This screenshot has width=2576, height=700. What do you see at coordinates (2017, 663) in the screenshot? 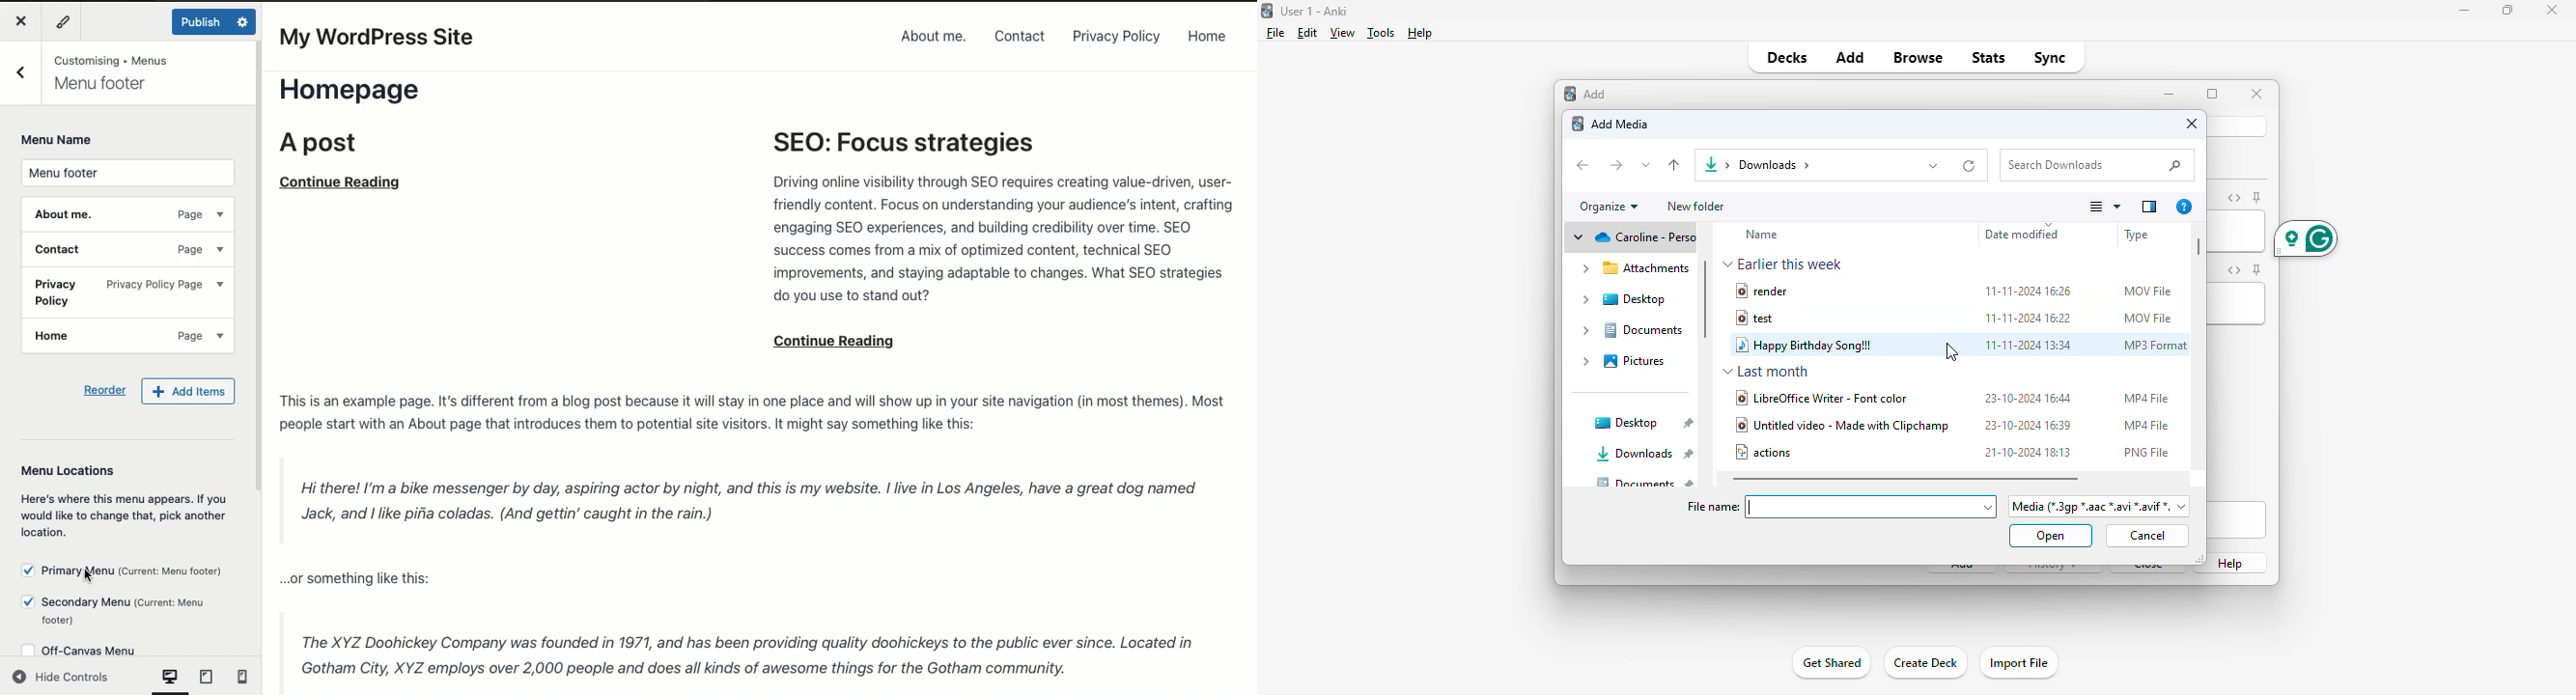
I see `import file` at bounding box center [2017, 663].